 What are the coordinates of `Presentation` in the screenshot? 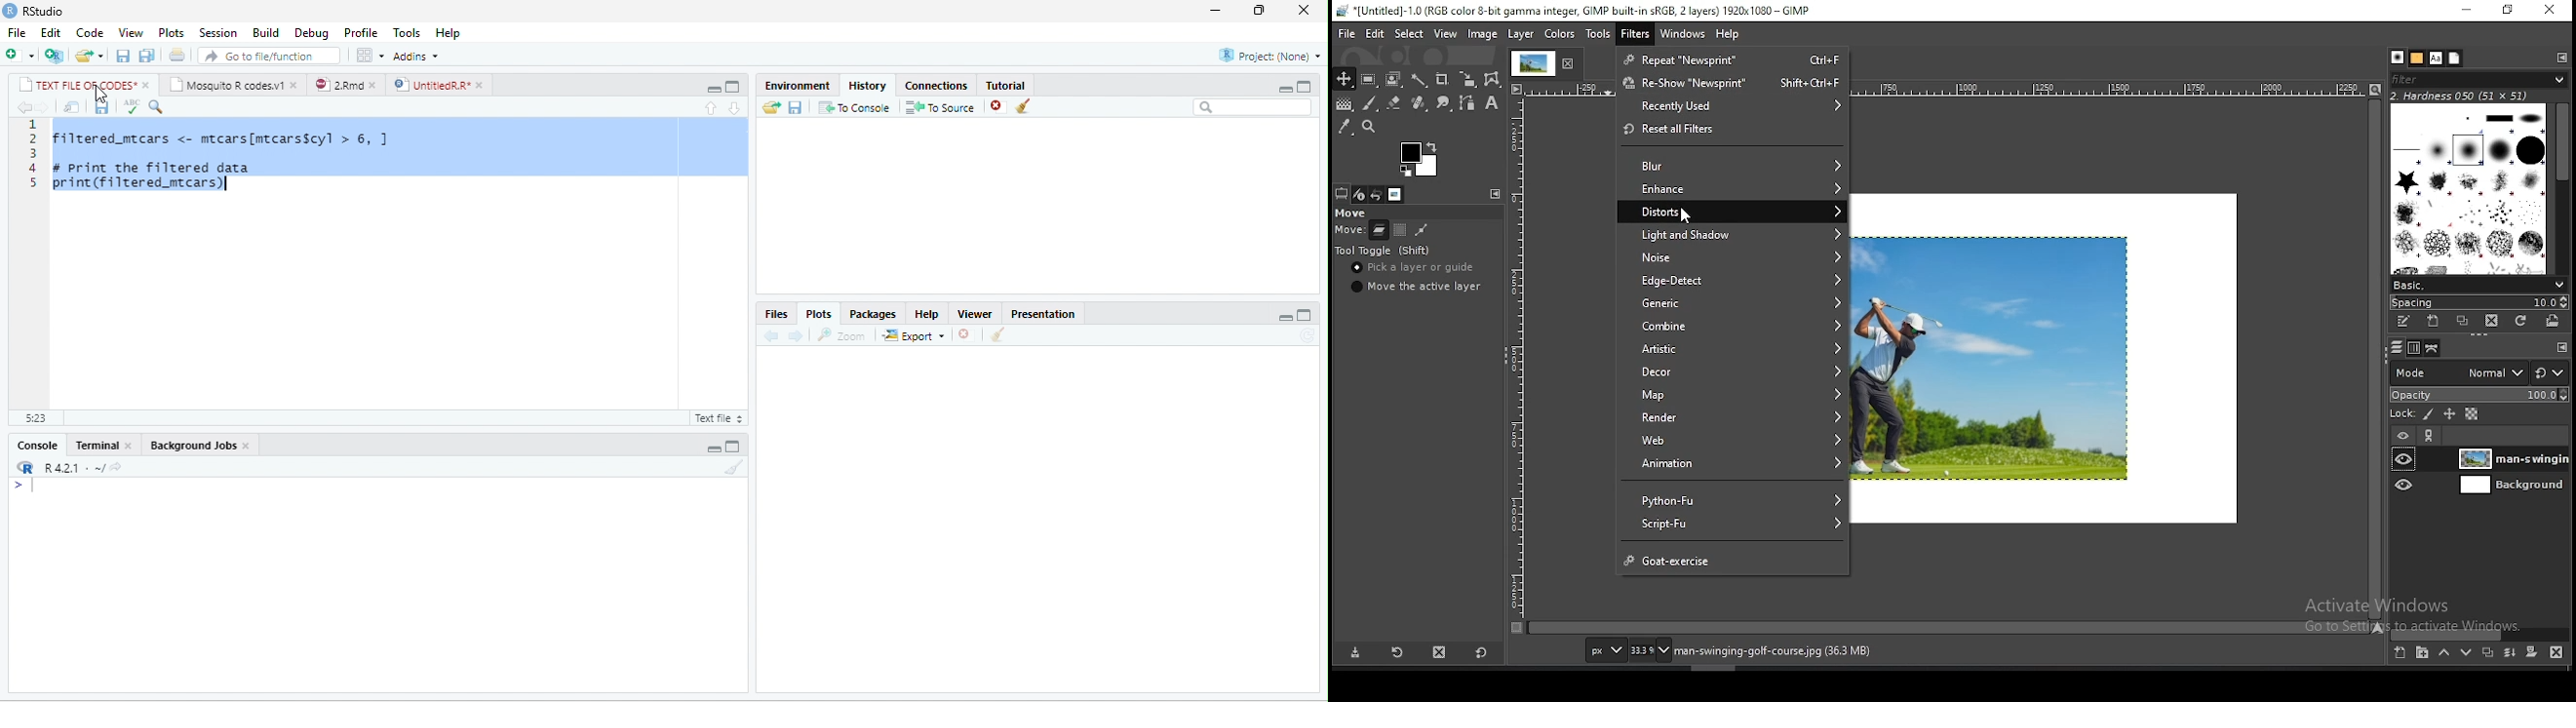 It's located at (1042, 314).